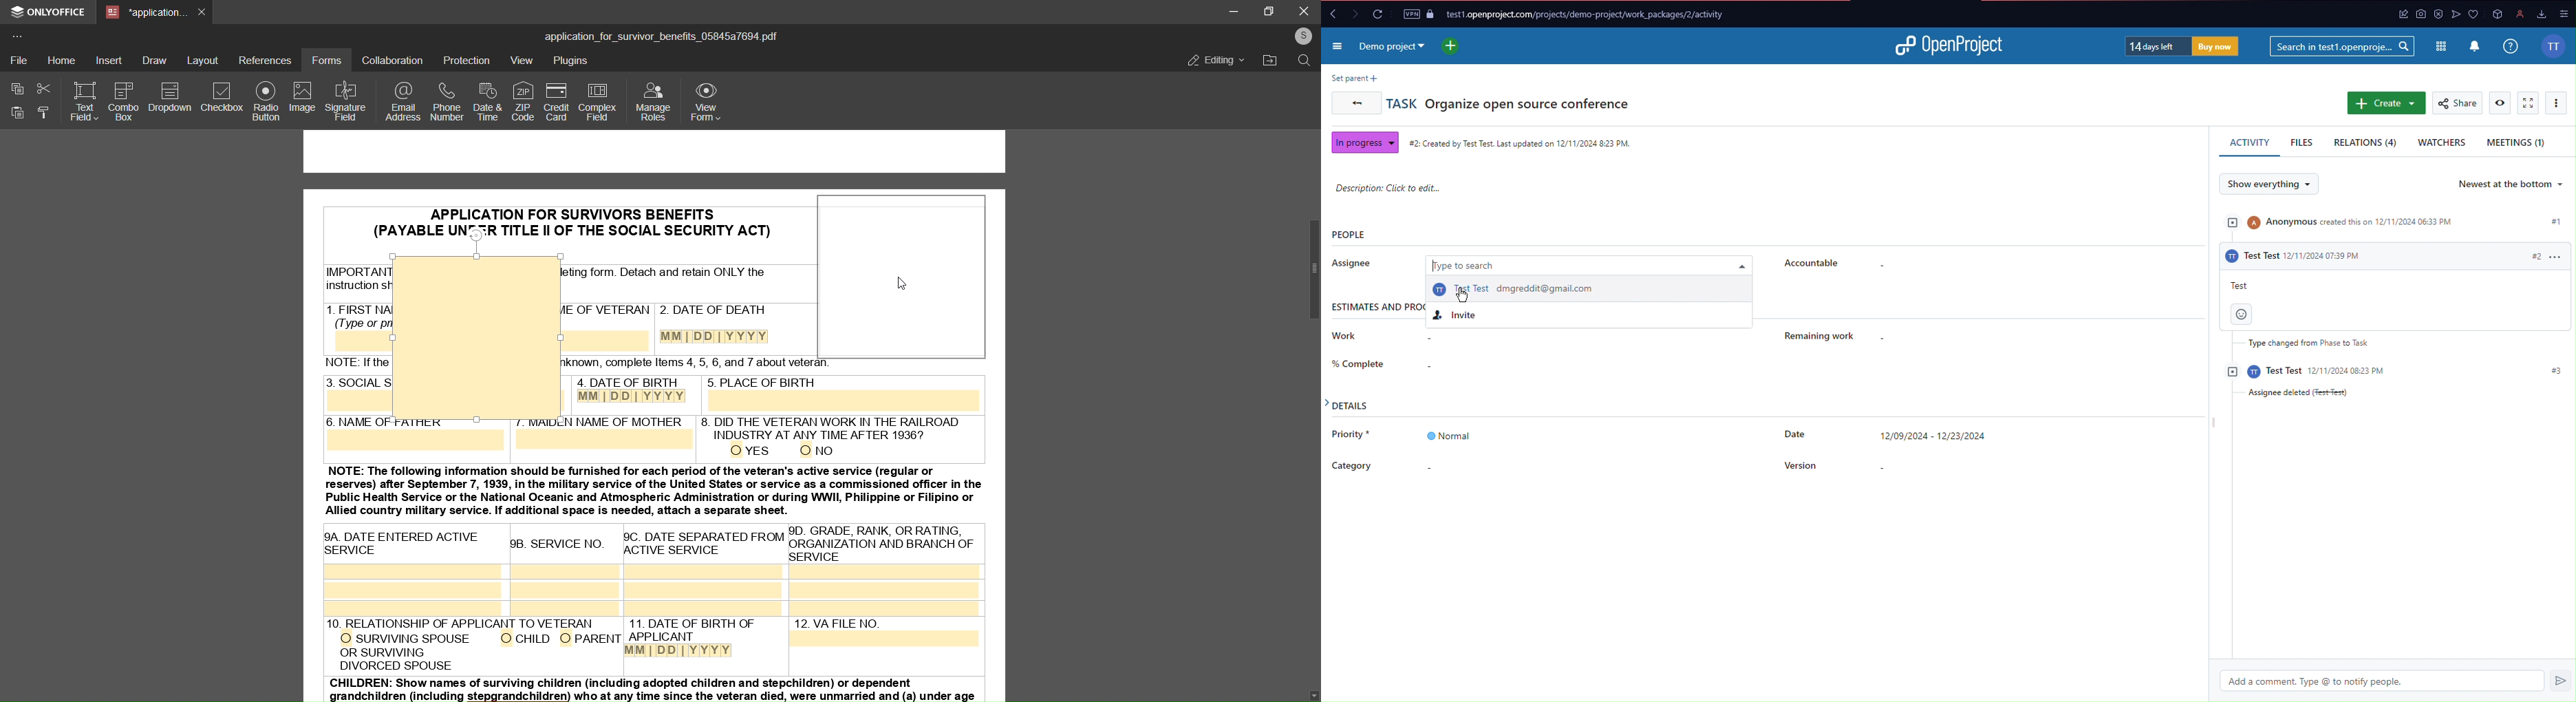  Describe the element at coordinates (1351, 102) in the screenshot. I see `Back` at that location.